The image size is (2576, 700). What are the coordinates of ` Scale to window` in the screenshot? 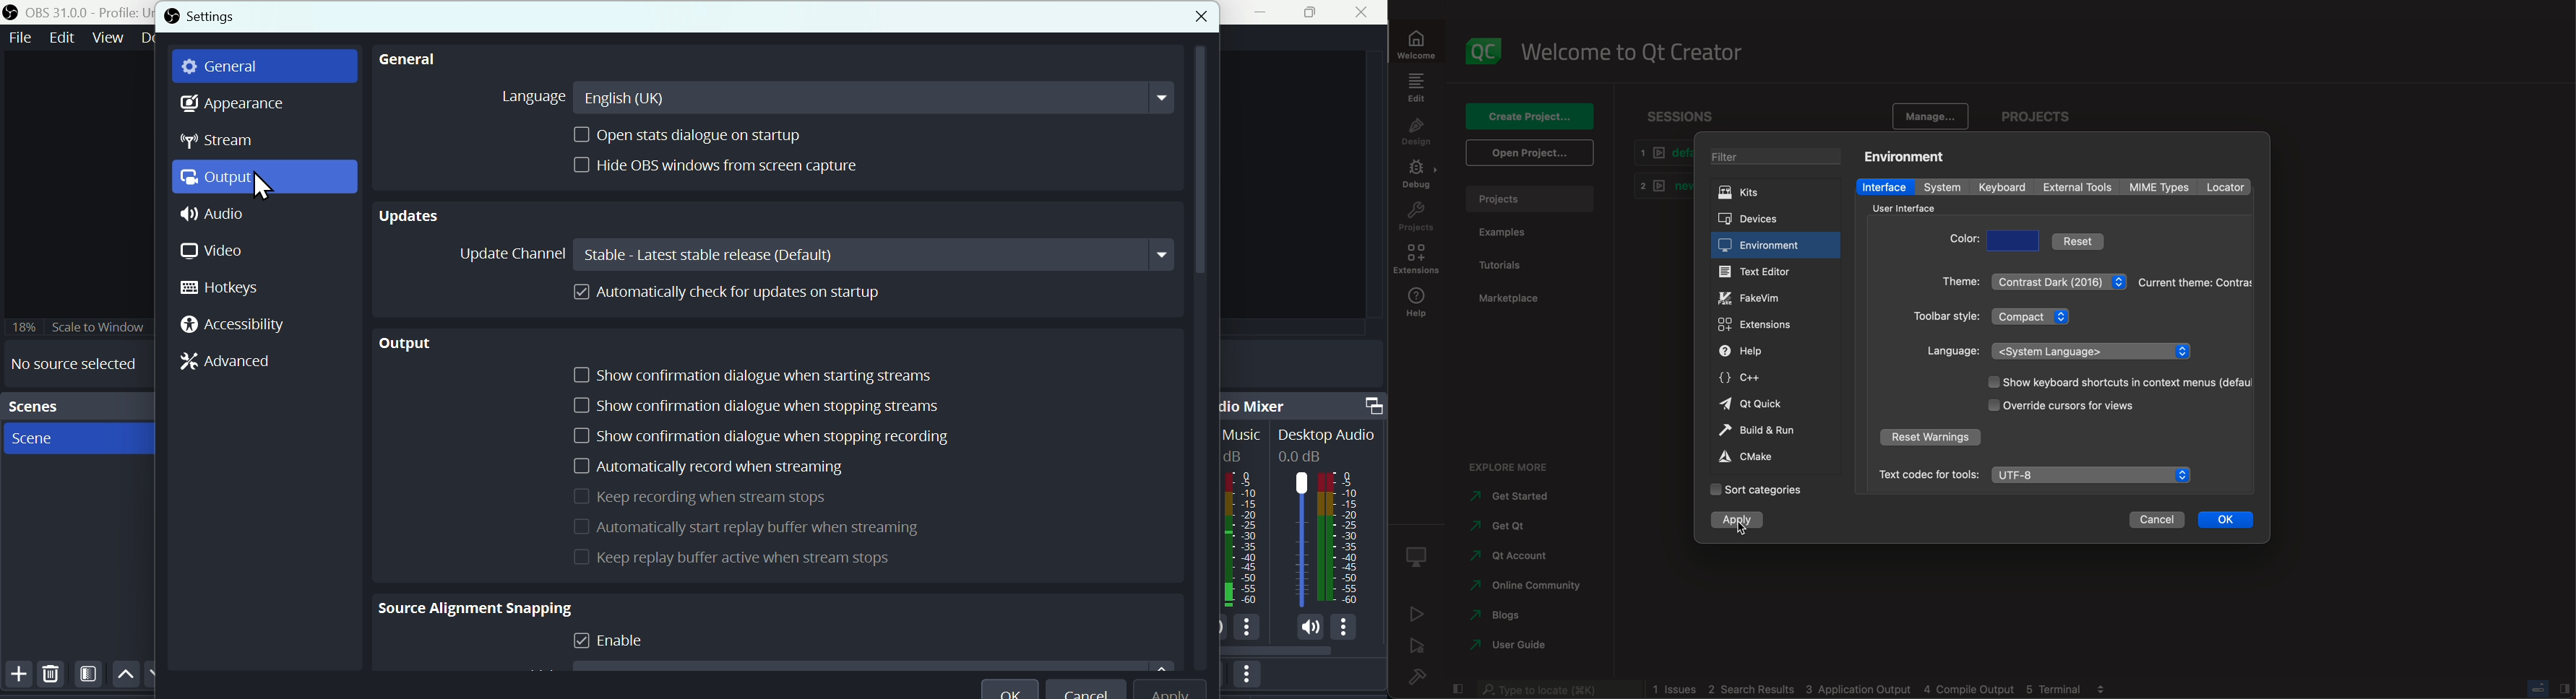 It's located at (77, 326).